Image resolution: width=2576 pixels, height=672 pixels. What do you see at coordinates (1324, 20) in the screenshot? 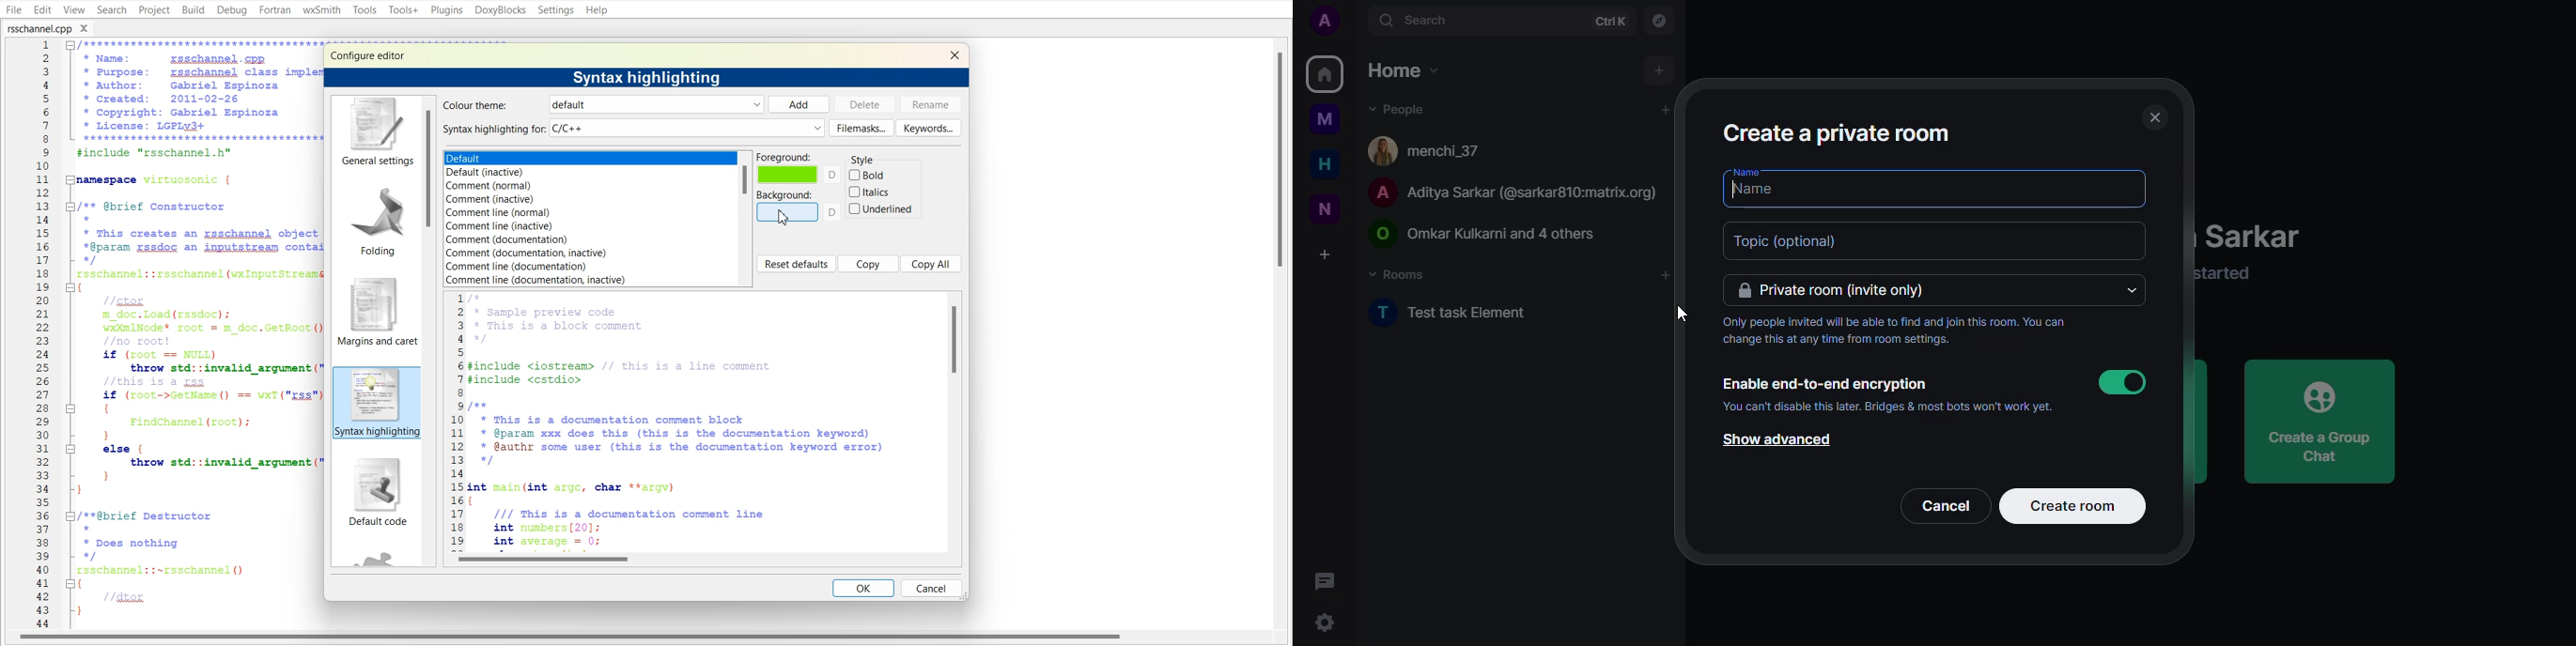
I see `profile` at bounding box center [1324, 20].